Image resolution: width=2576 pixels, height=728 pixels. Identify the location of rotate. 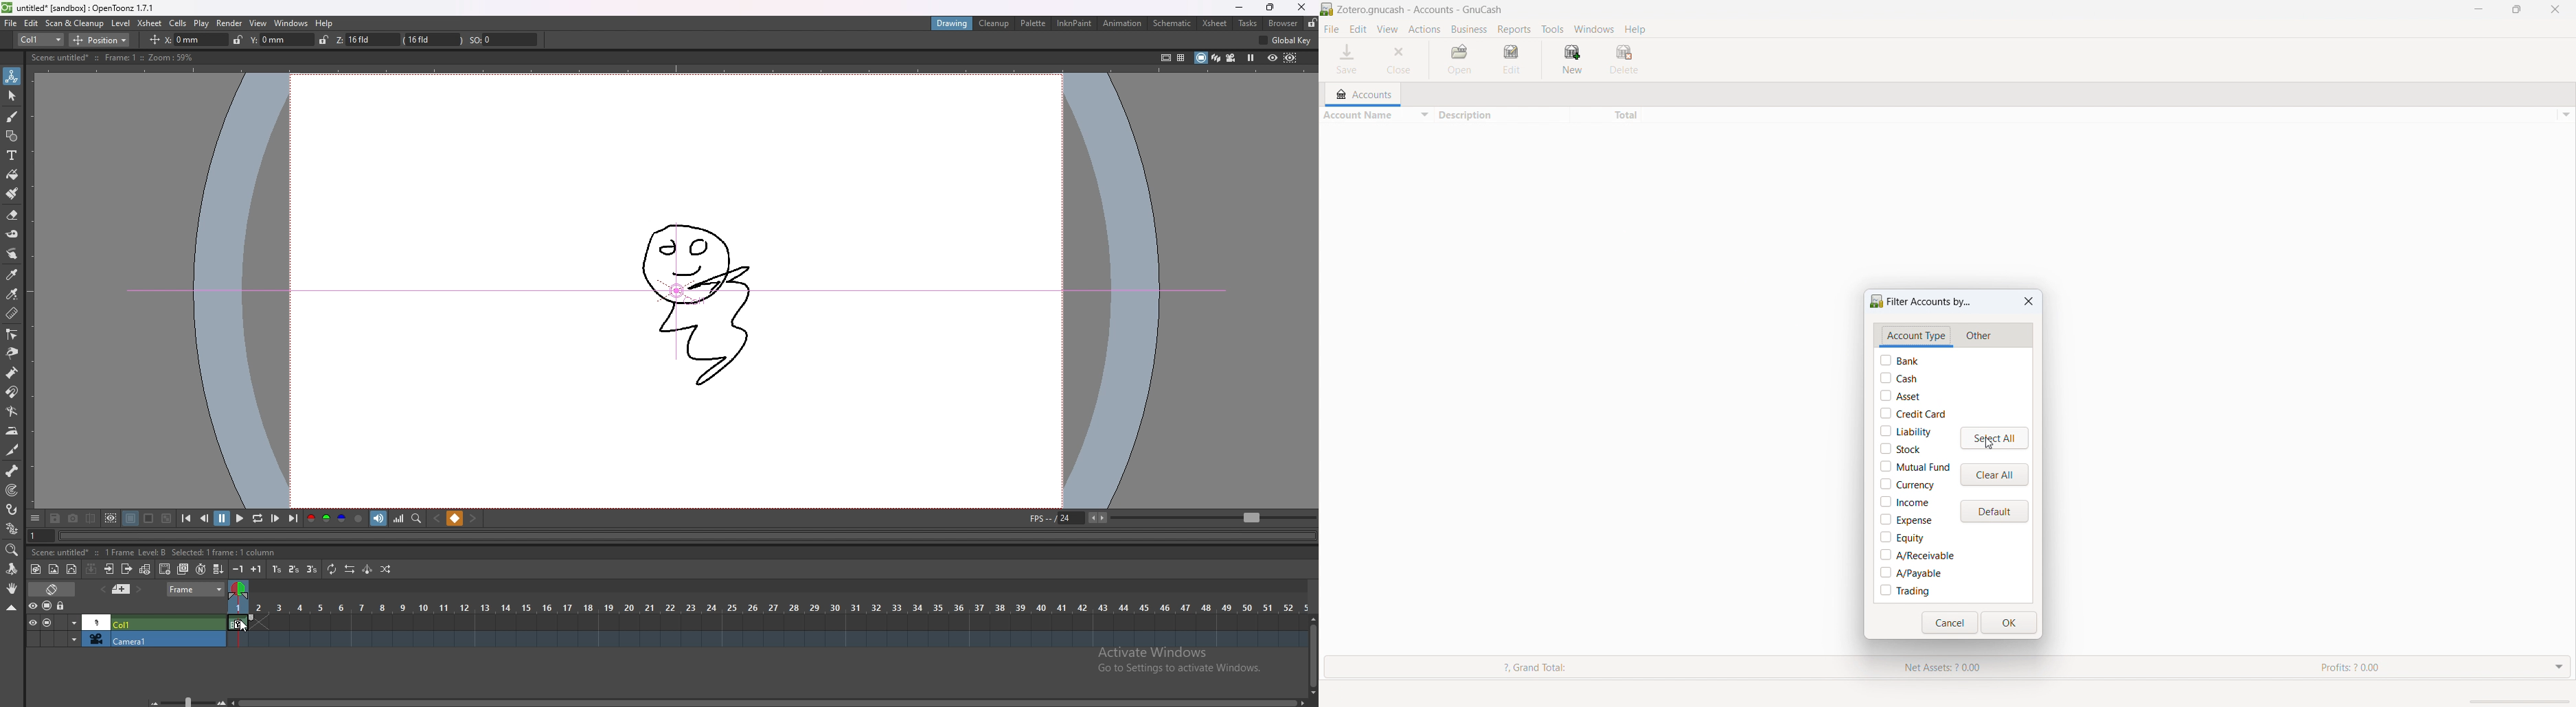
(11, 569).